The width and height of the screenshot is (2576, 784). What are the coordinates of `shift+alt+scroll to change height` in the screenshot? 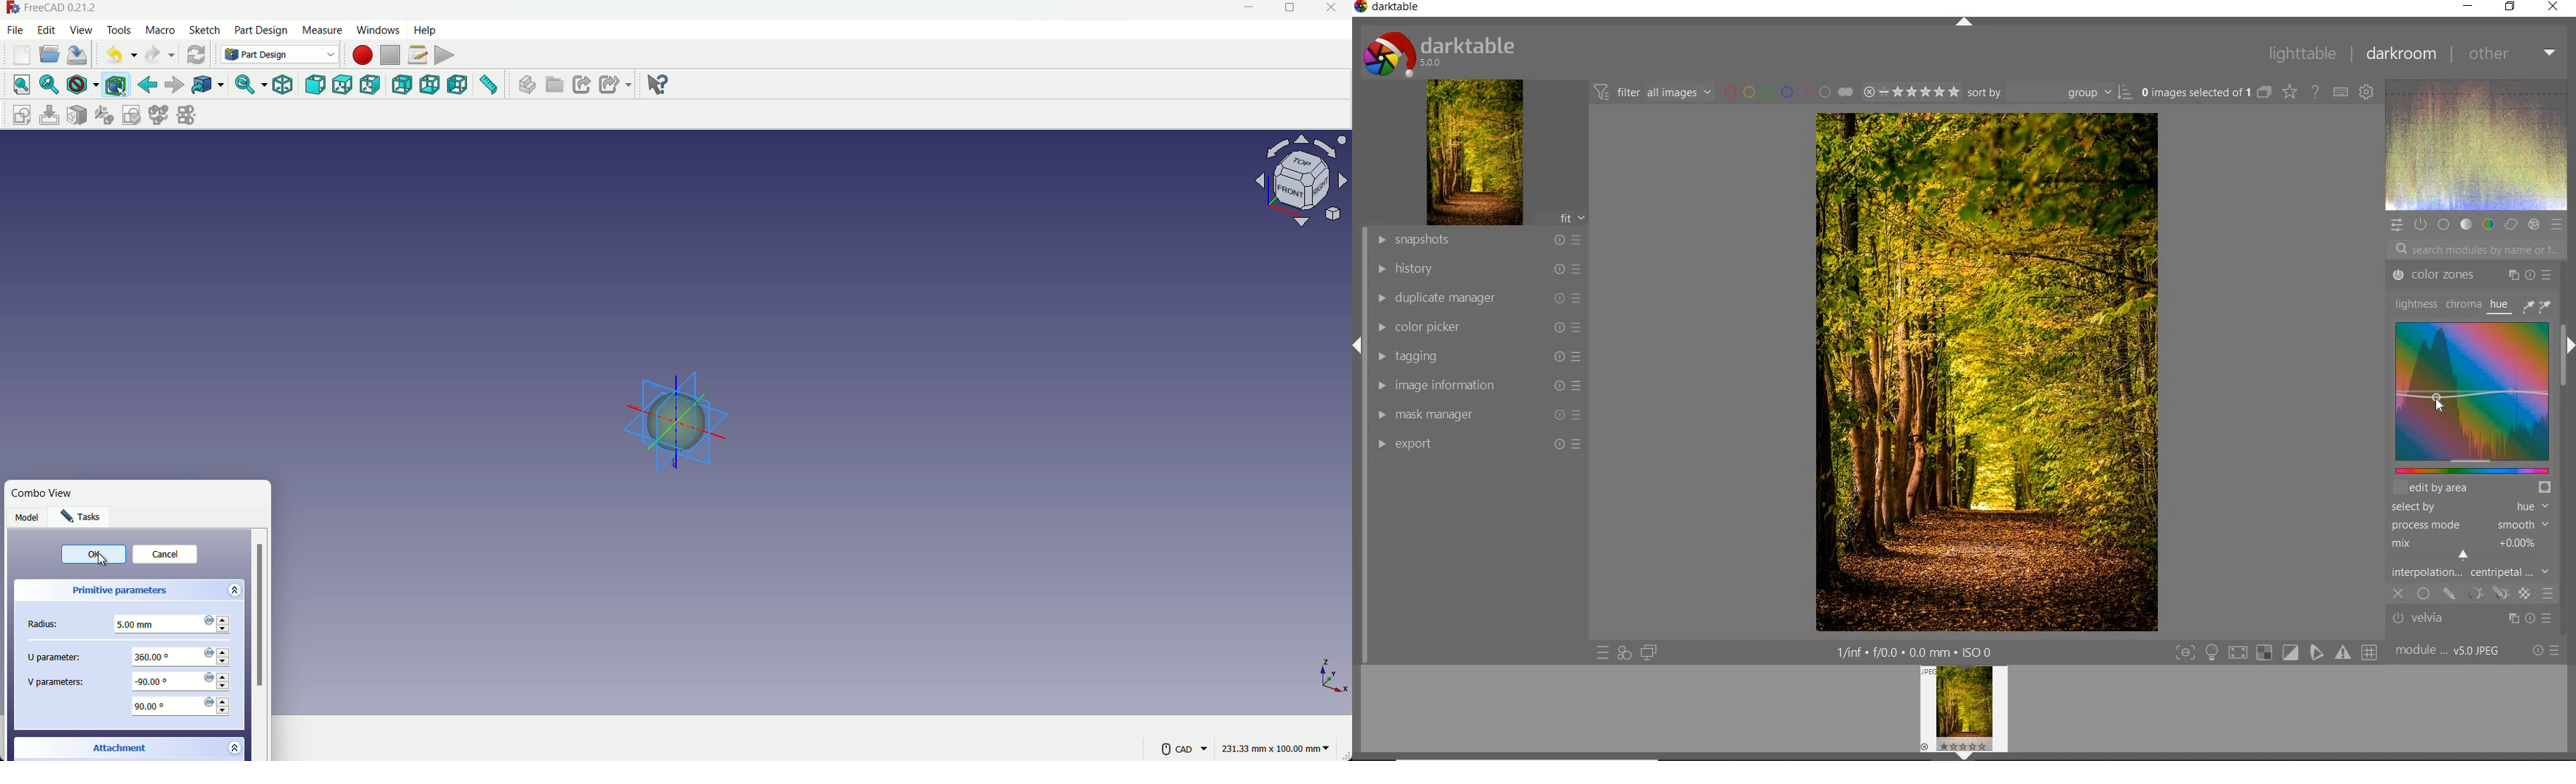 It's located at (2457, 488).